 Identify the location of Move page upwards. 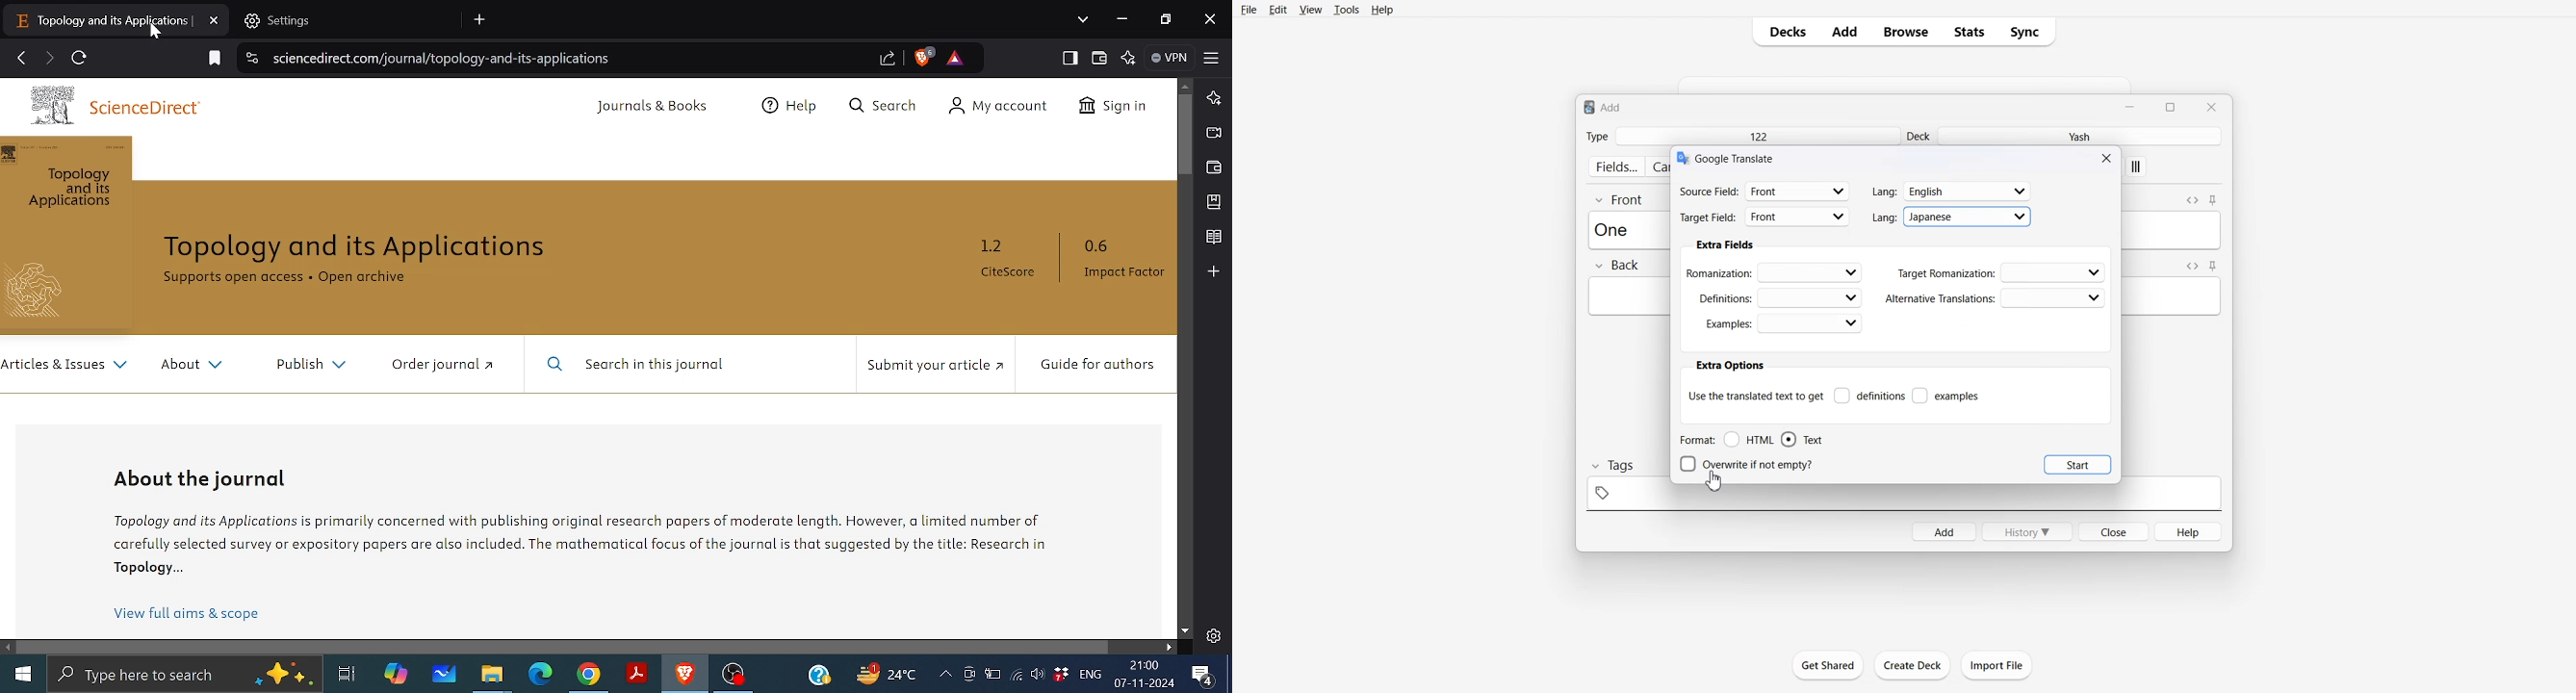
(1185, 87).